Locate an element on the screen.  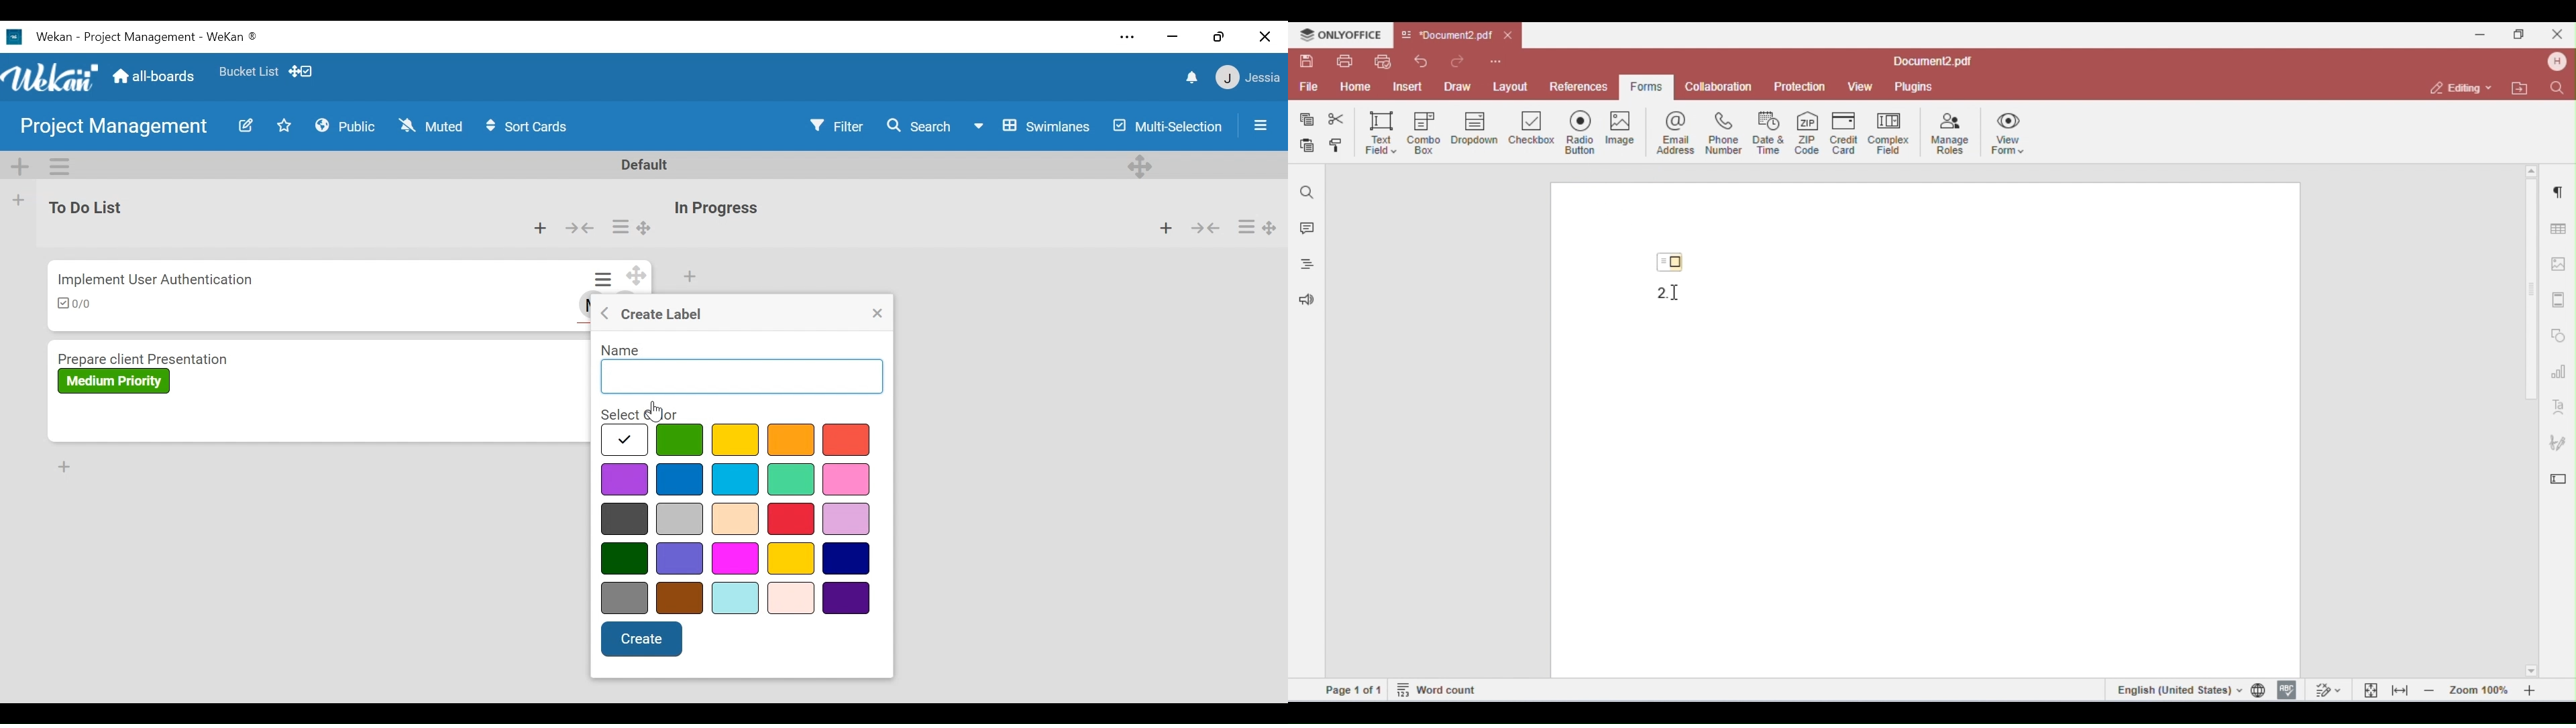
Filter is located at coordinates (839, 125).